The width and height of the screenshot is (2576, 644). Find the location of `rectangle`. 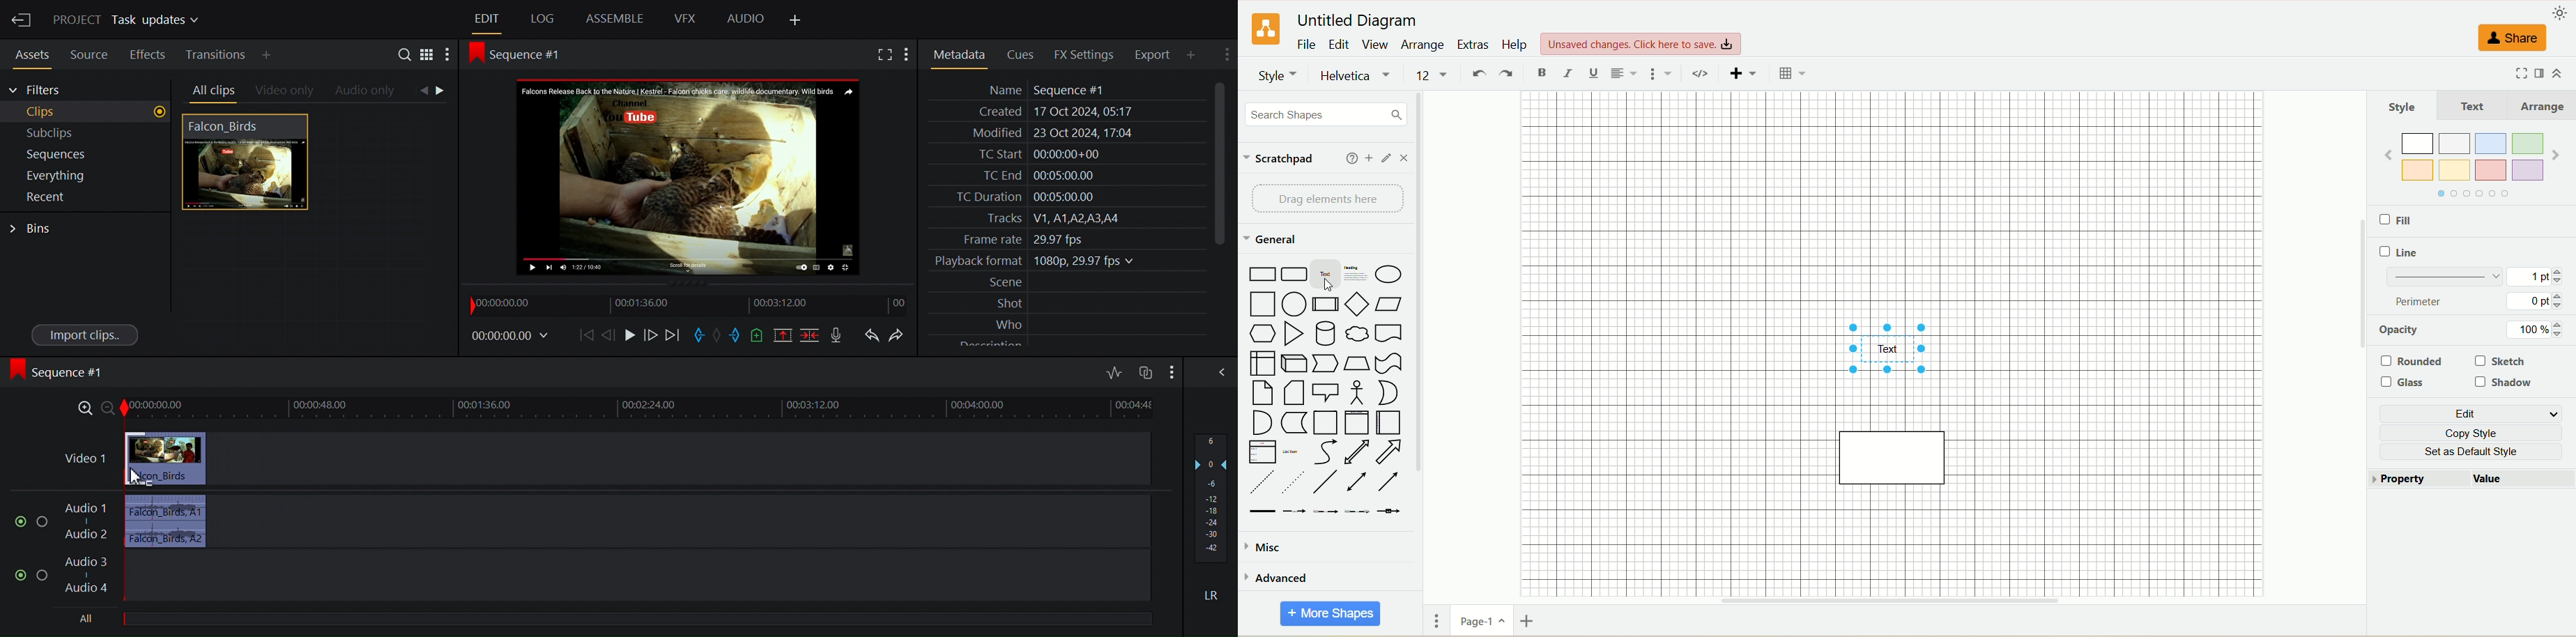

rectangle is located at coordinates (1260, 273).